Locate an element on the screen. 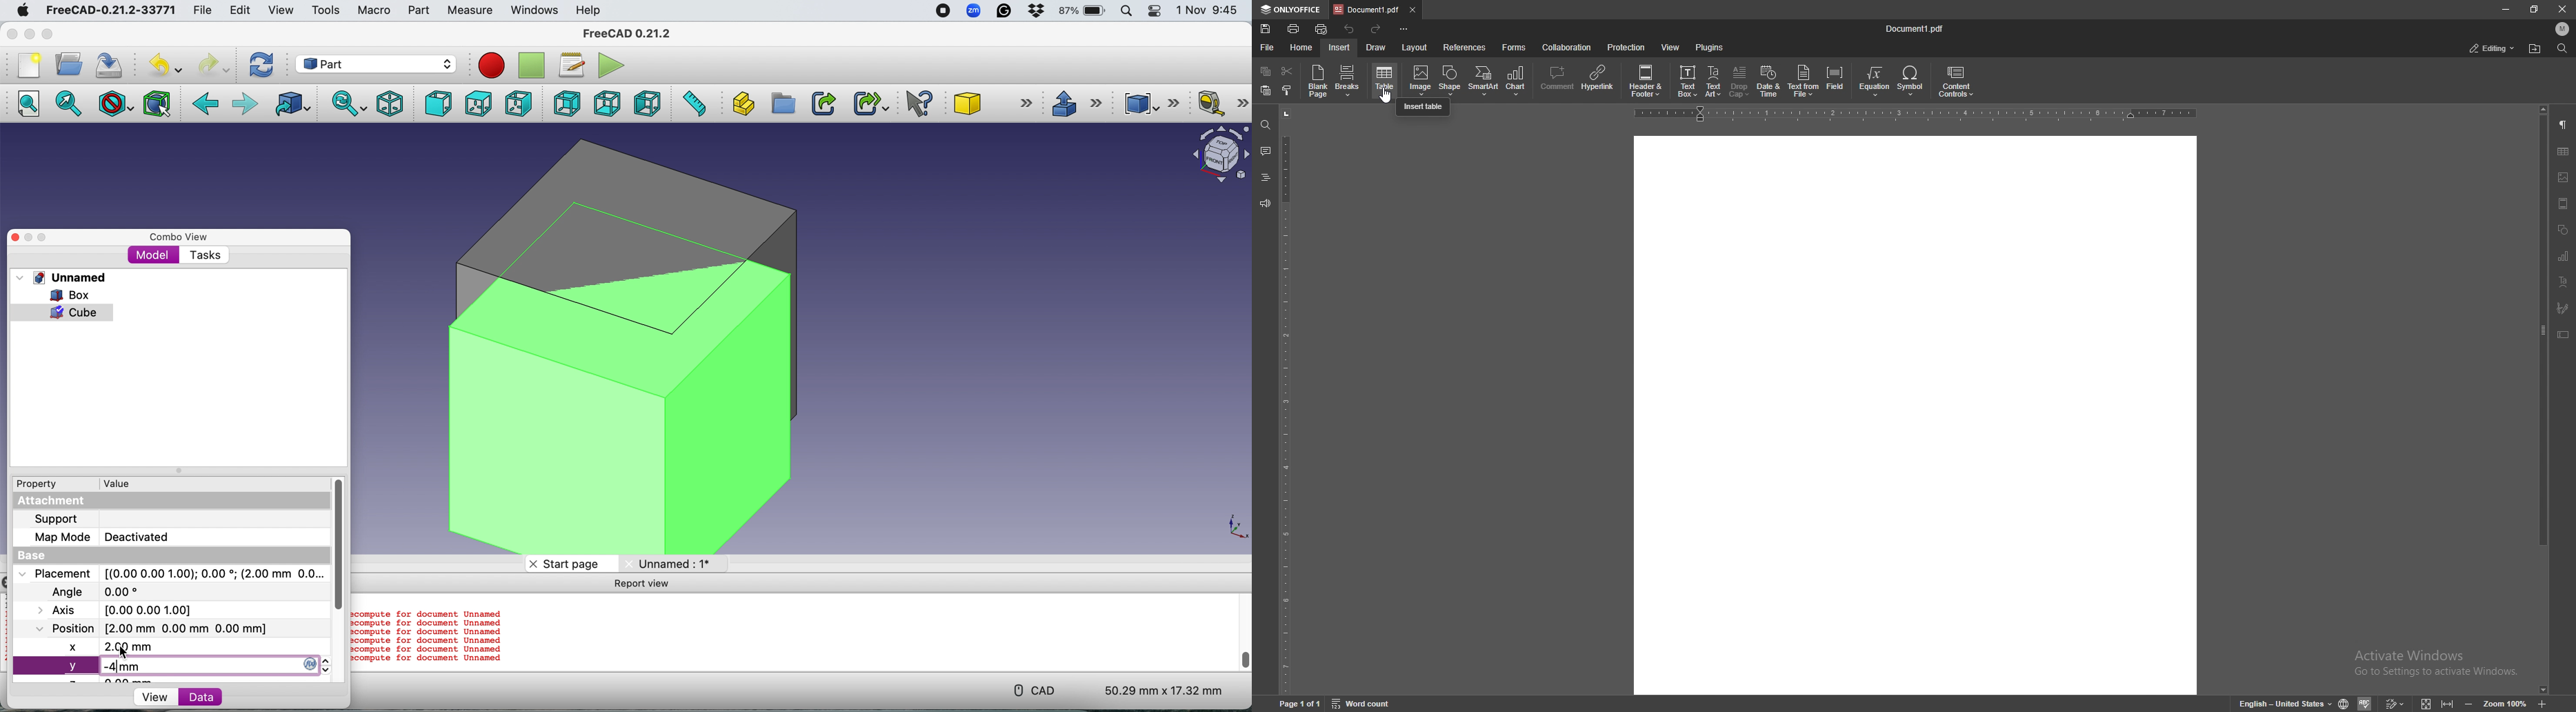 The height and width of the screenshot is (728, 2576). image is located at coordinates (2564, 176).